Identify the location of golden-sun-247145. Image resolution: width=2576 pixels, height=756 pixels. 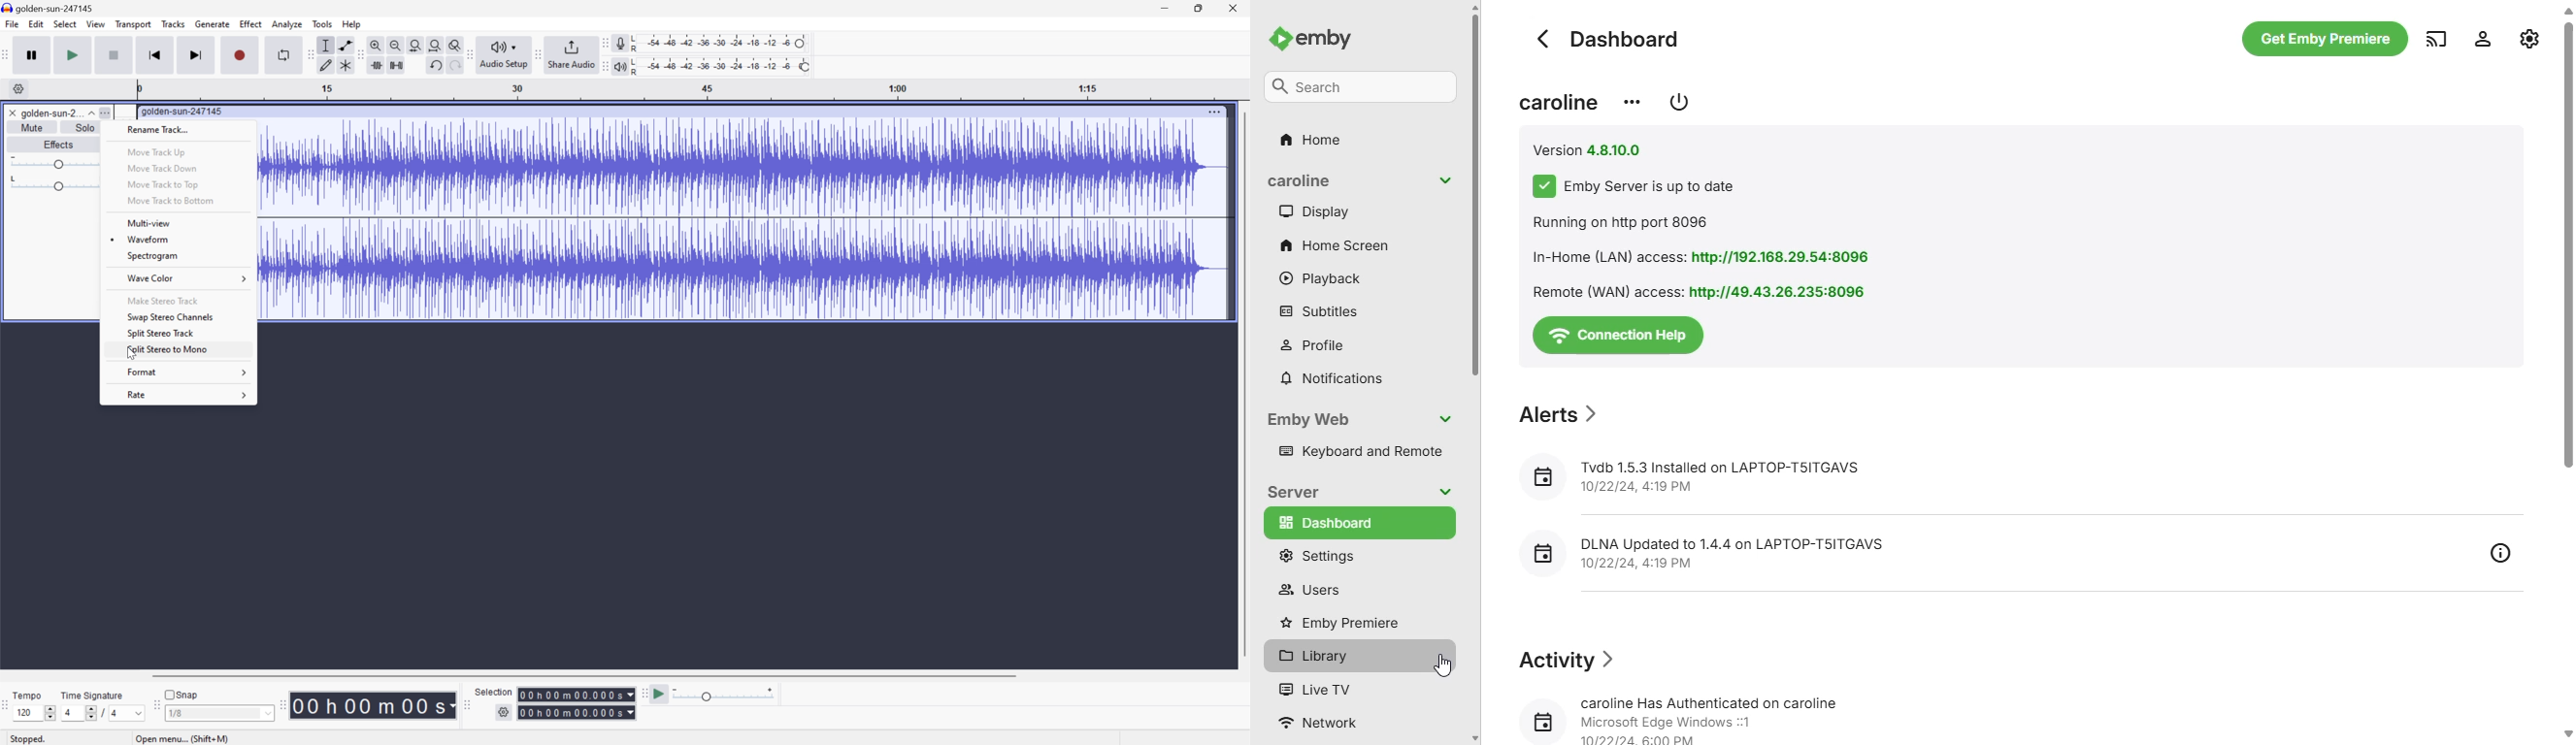
(50, 7).